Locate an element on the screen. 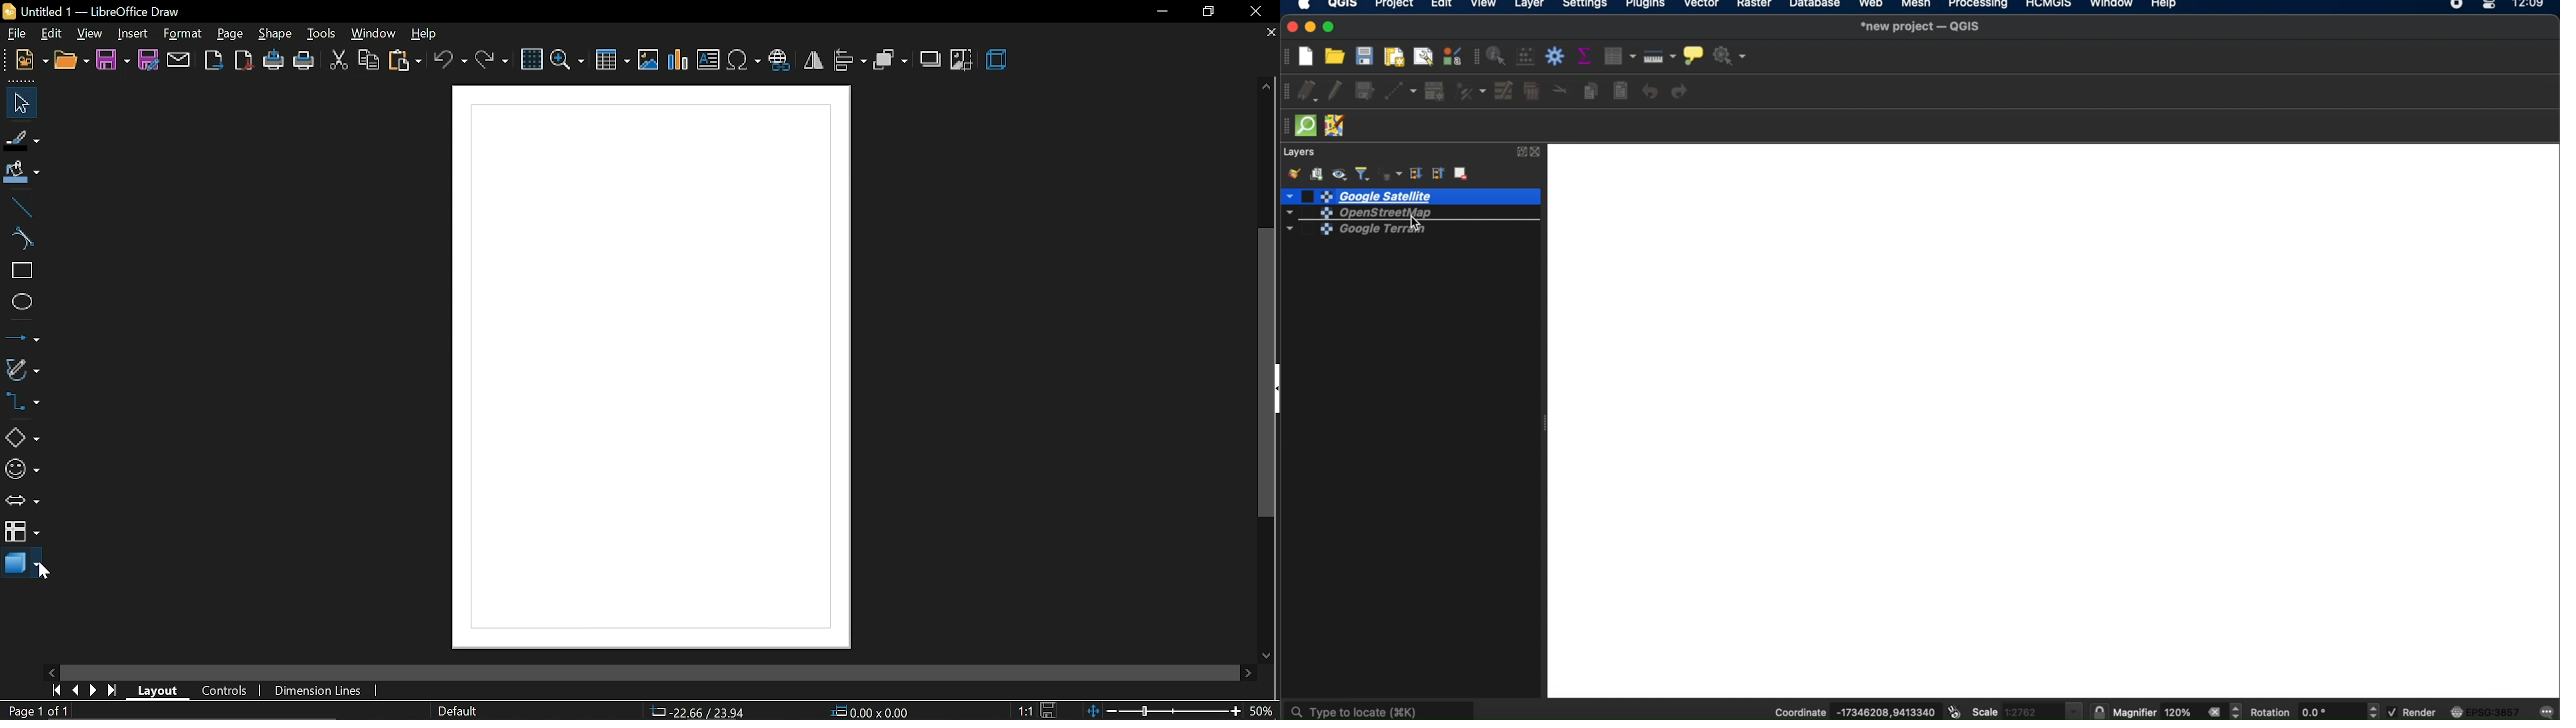 The width and height of the screenshot is (2576, 728). OpenStreetMap is located at coordinates (1379, 213).